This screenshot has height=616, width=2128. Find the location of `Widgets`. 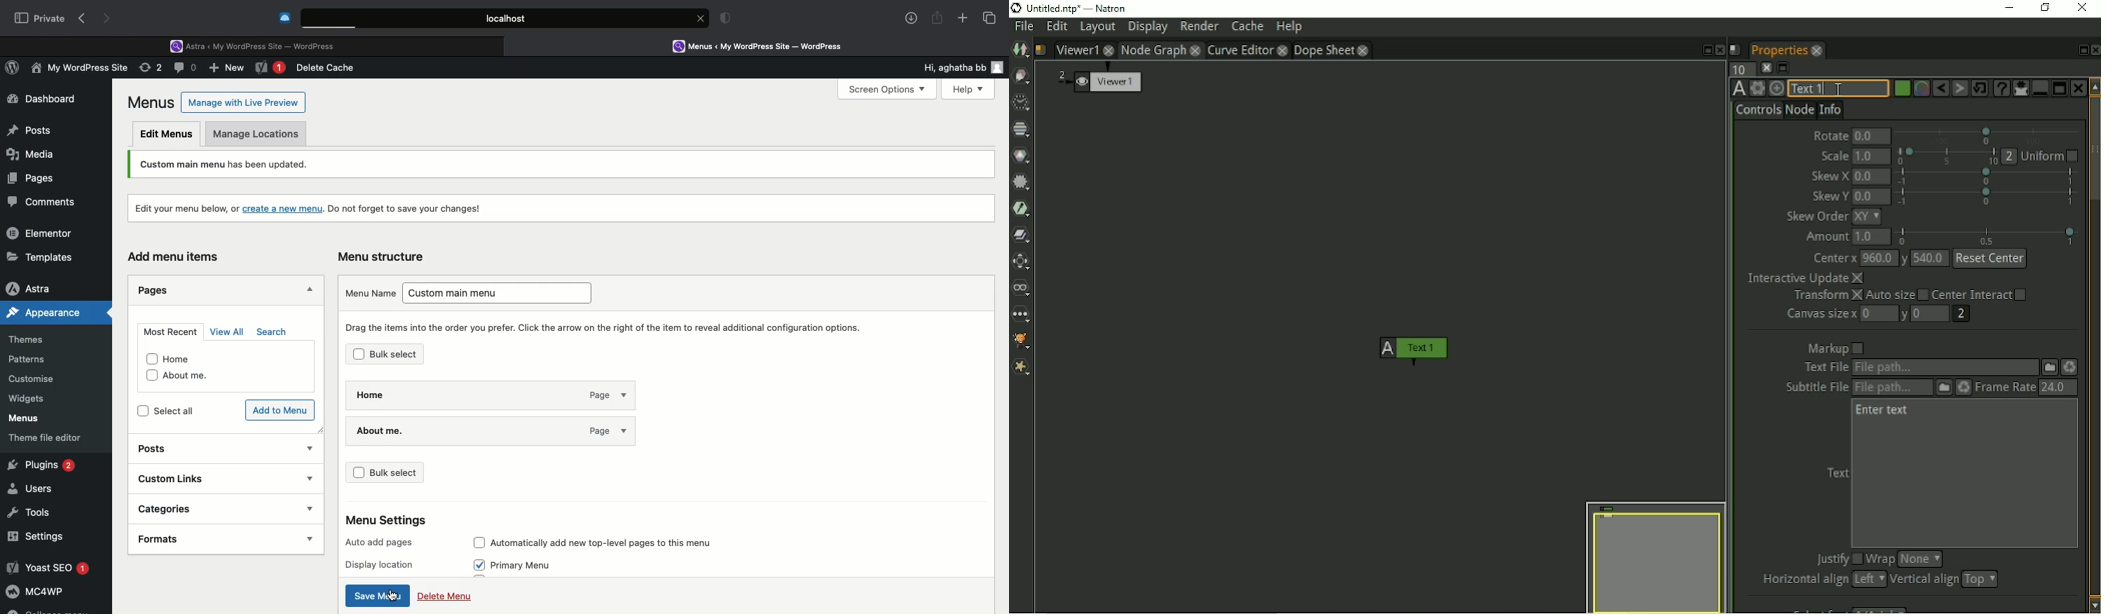

Widgets is located at coordinates (28, 399).